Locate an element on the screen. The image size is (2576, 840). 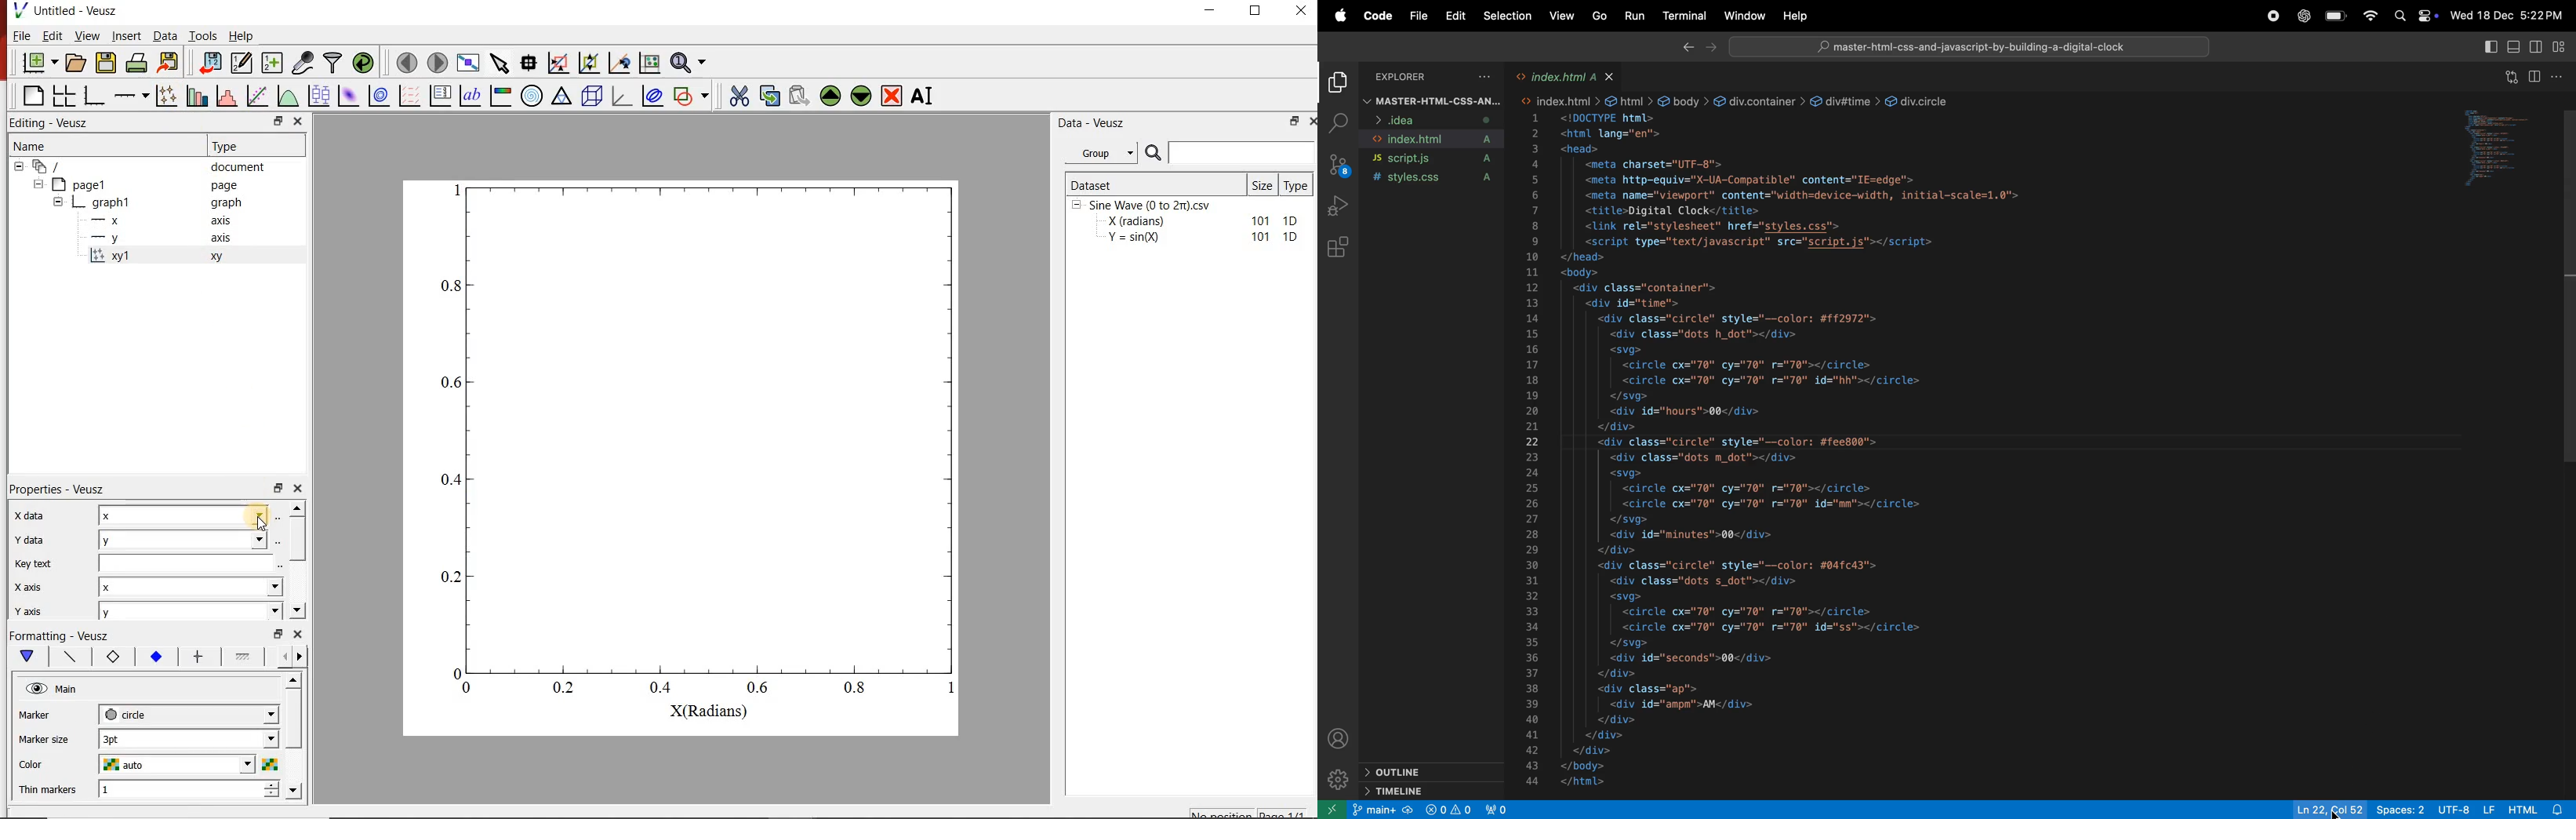
1 is located at coordinates (189, 790).